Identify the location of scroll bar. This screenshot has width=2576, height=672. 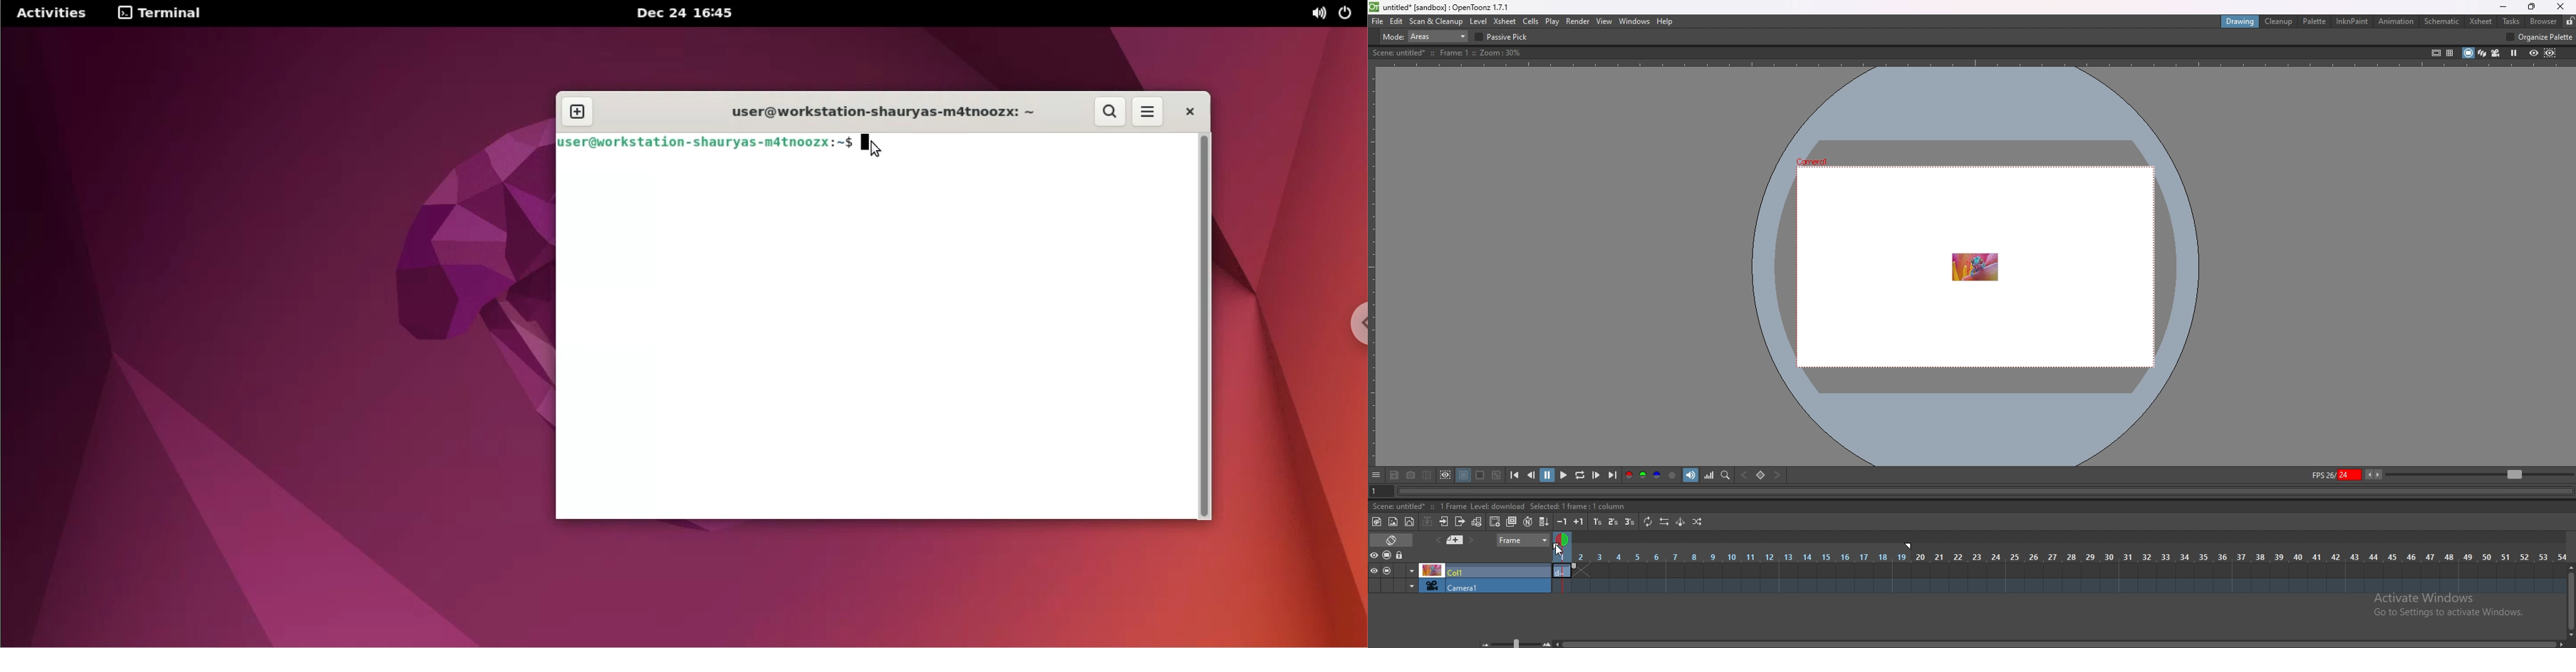
(2059, 644).